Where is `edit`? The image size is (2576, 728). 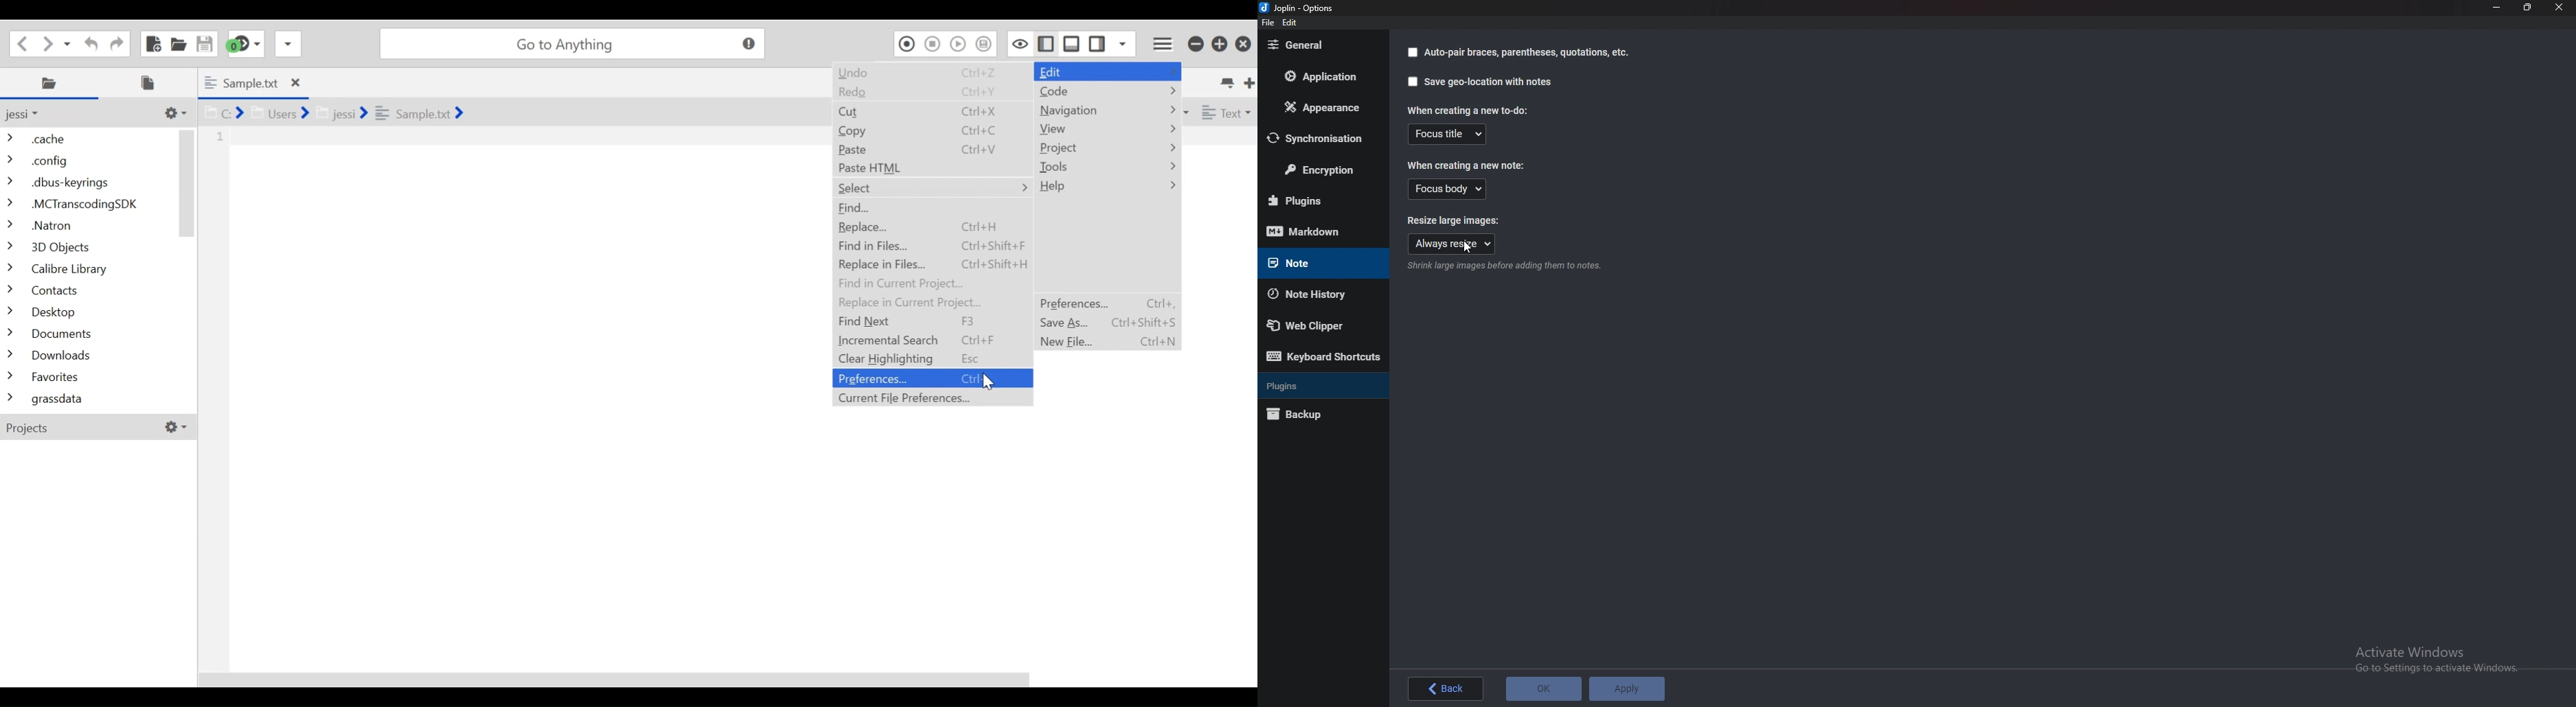 edit is located at coordinates (1289, 23).